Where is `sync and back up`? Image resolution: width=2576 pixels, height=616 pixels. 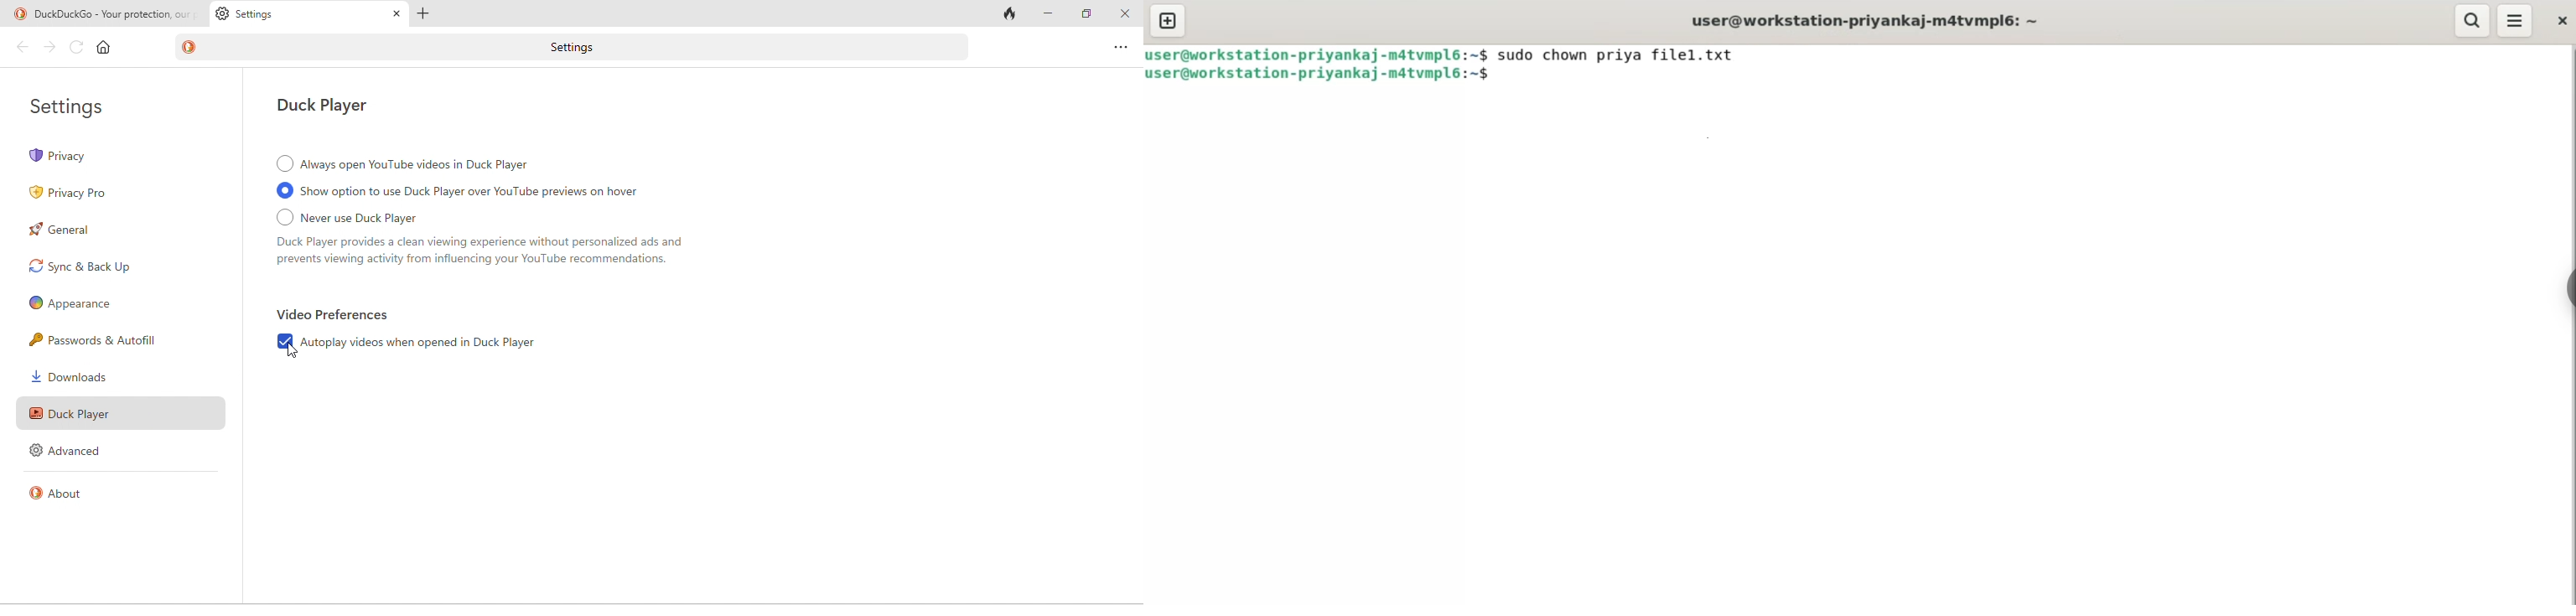 sync and back up is located at coordinates (109, 266).